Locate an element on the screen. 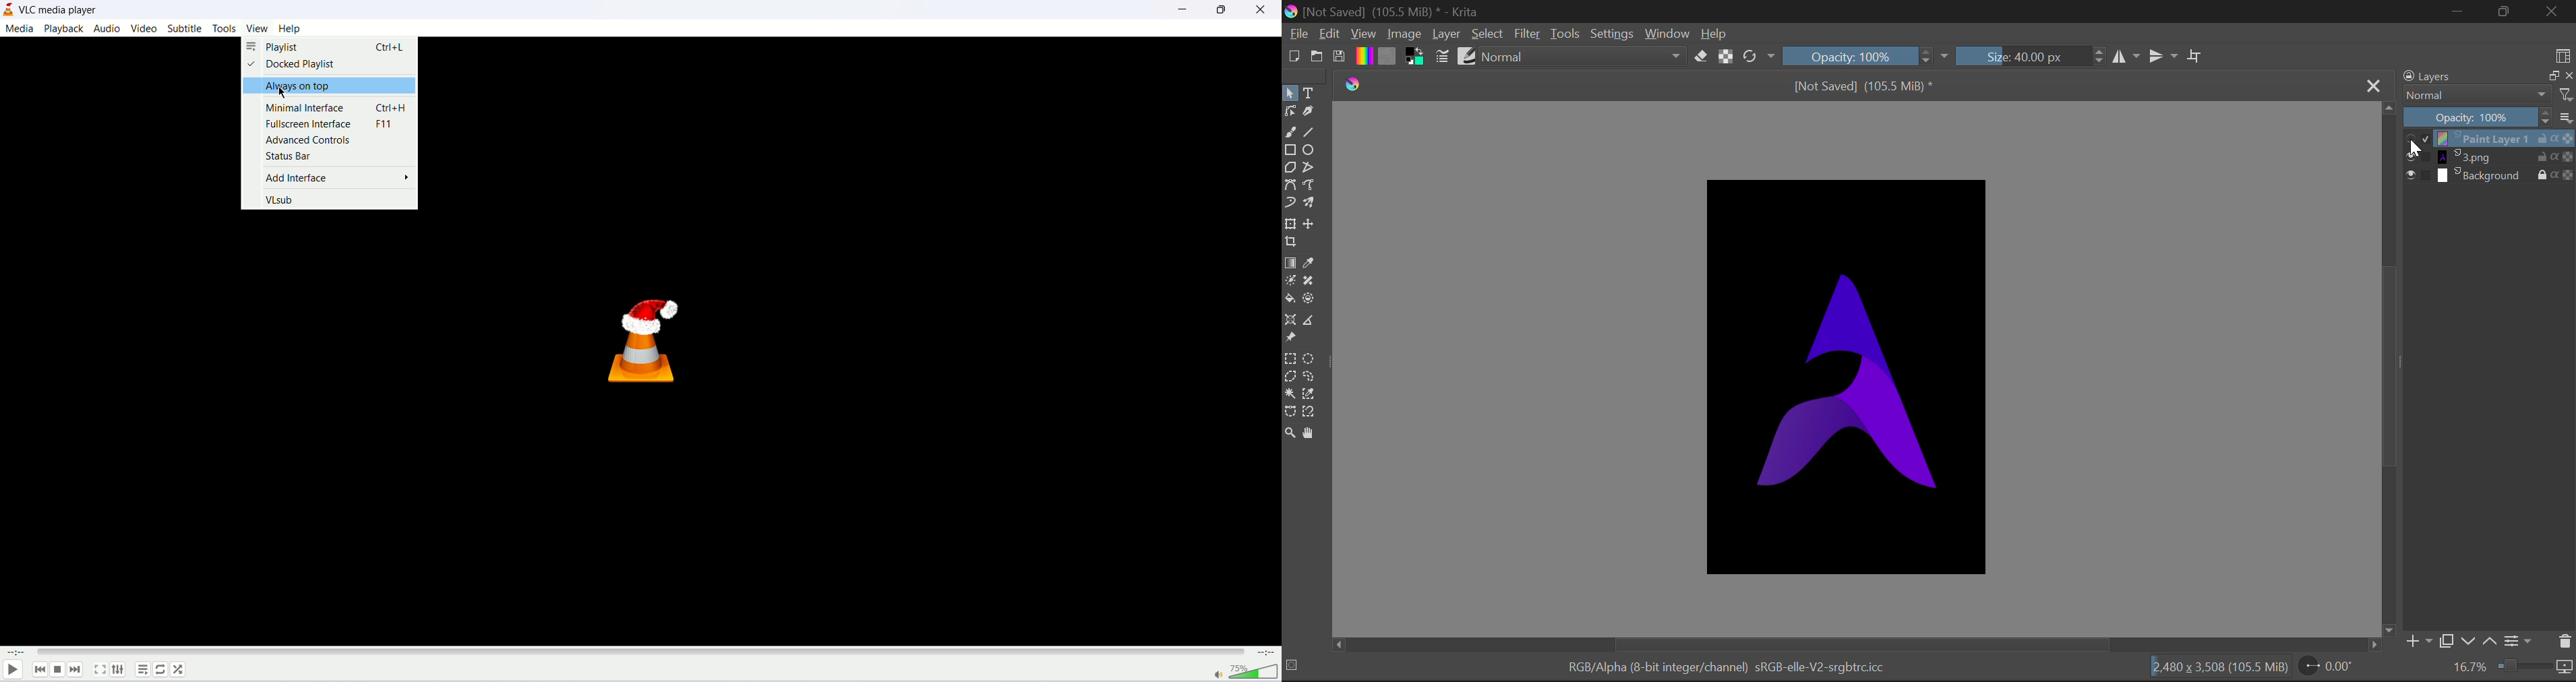 The width and height of the screenshot is (2576, 700). Zoom is located at coordinates (1291, 433).